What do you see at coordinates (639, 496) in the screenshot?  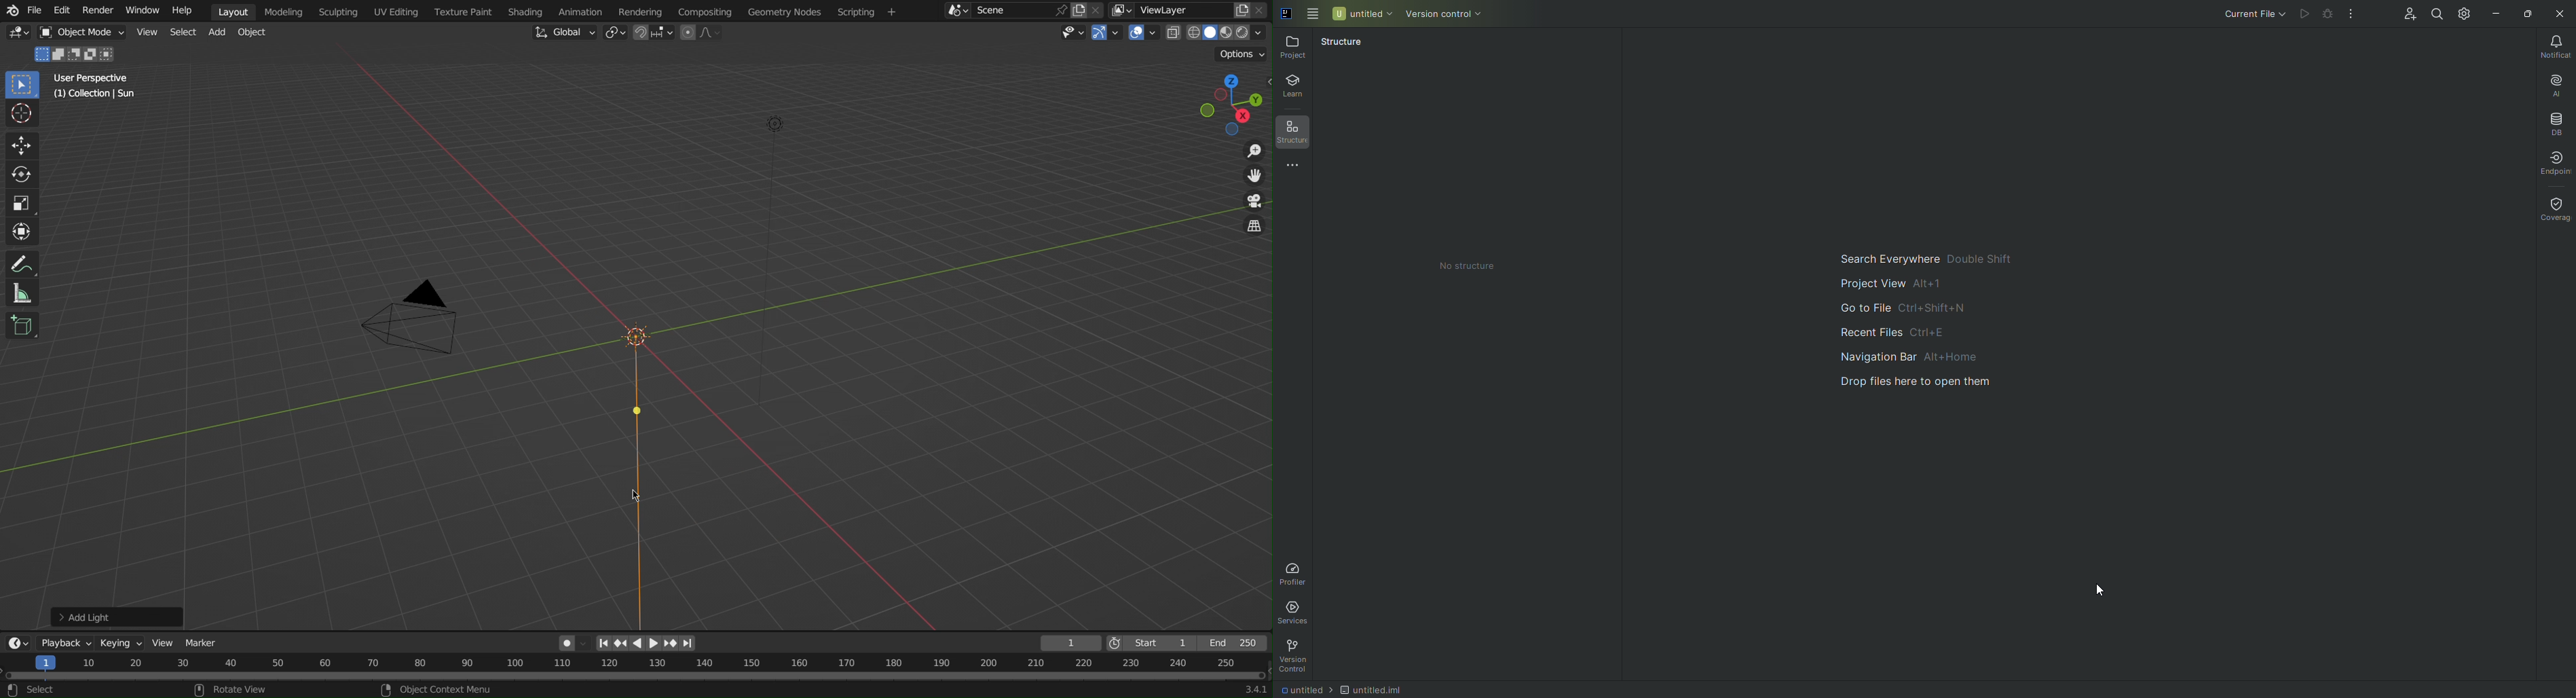 I see `Cursor` at bounding box center [639, 496].